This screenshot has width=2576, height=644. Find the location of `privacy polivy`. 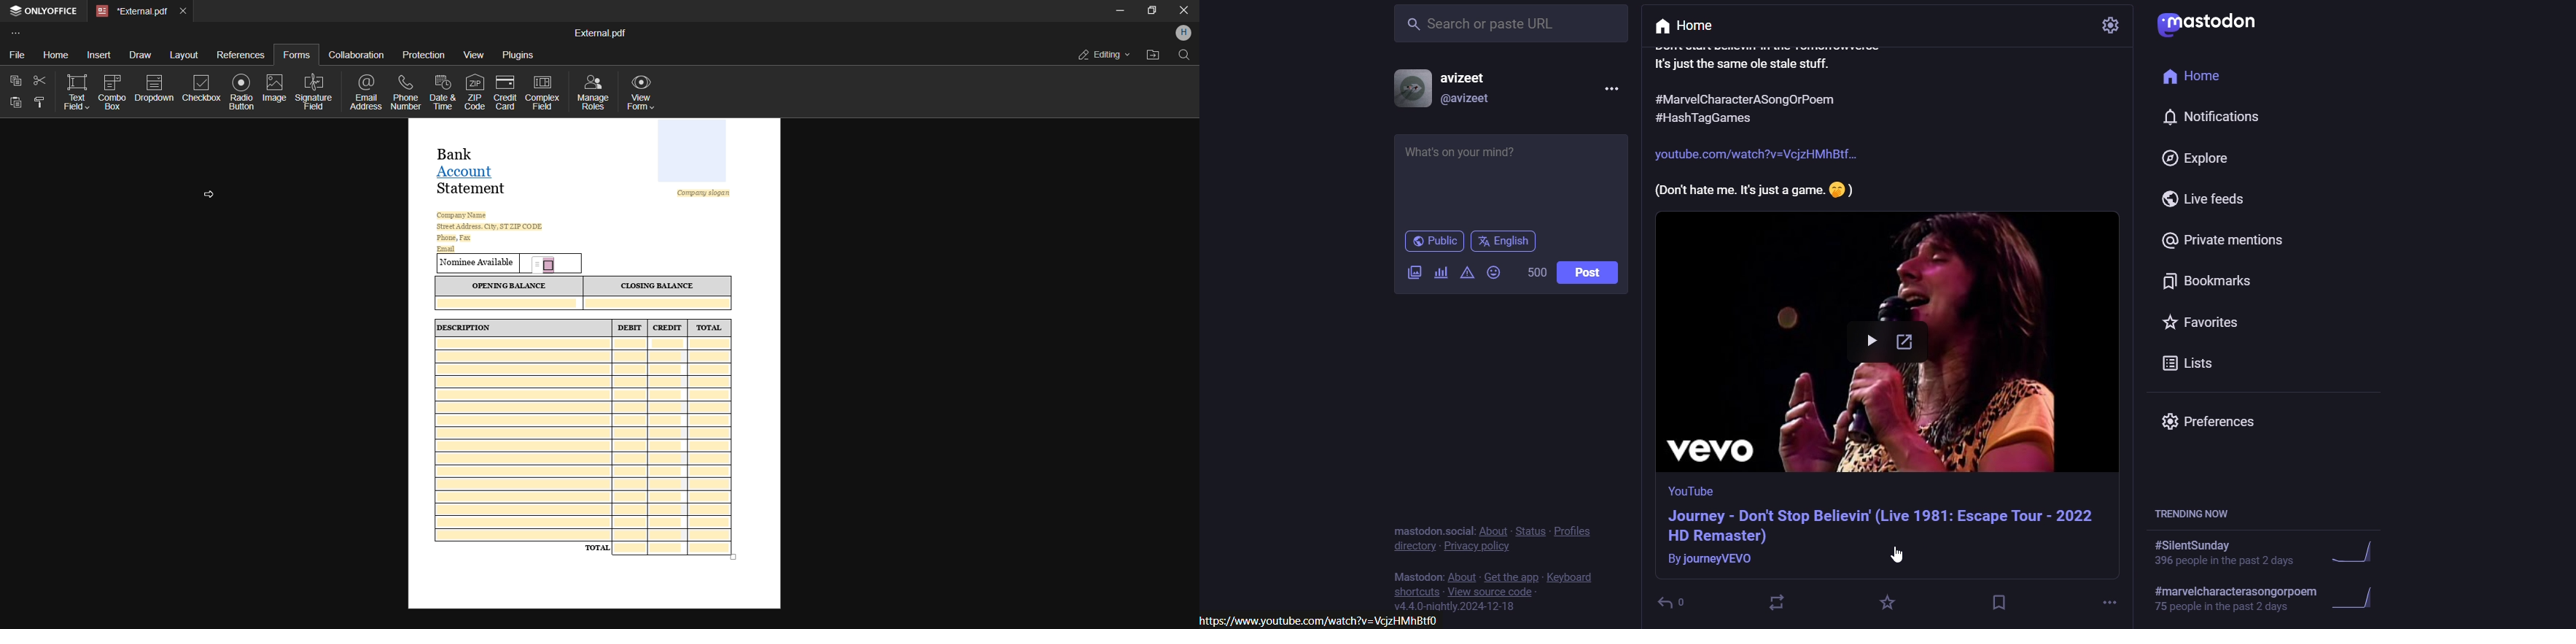

privacy polivy is located at coordinates (1482, 547).